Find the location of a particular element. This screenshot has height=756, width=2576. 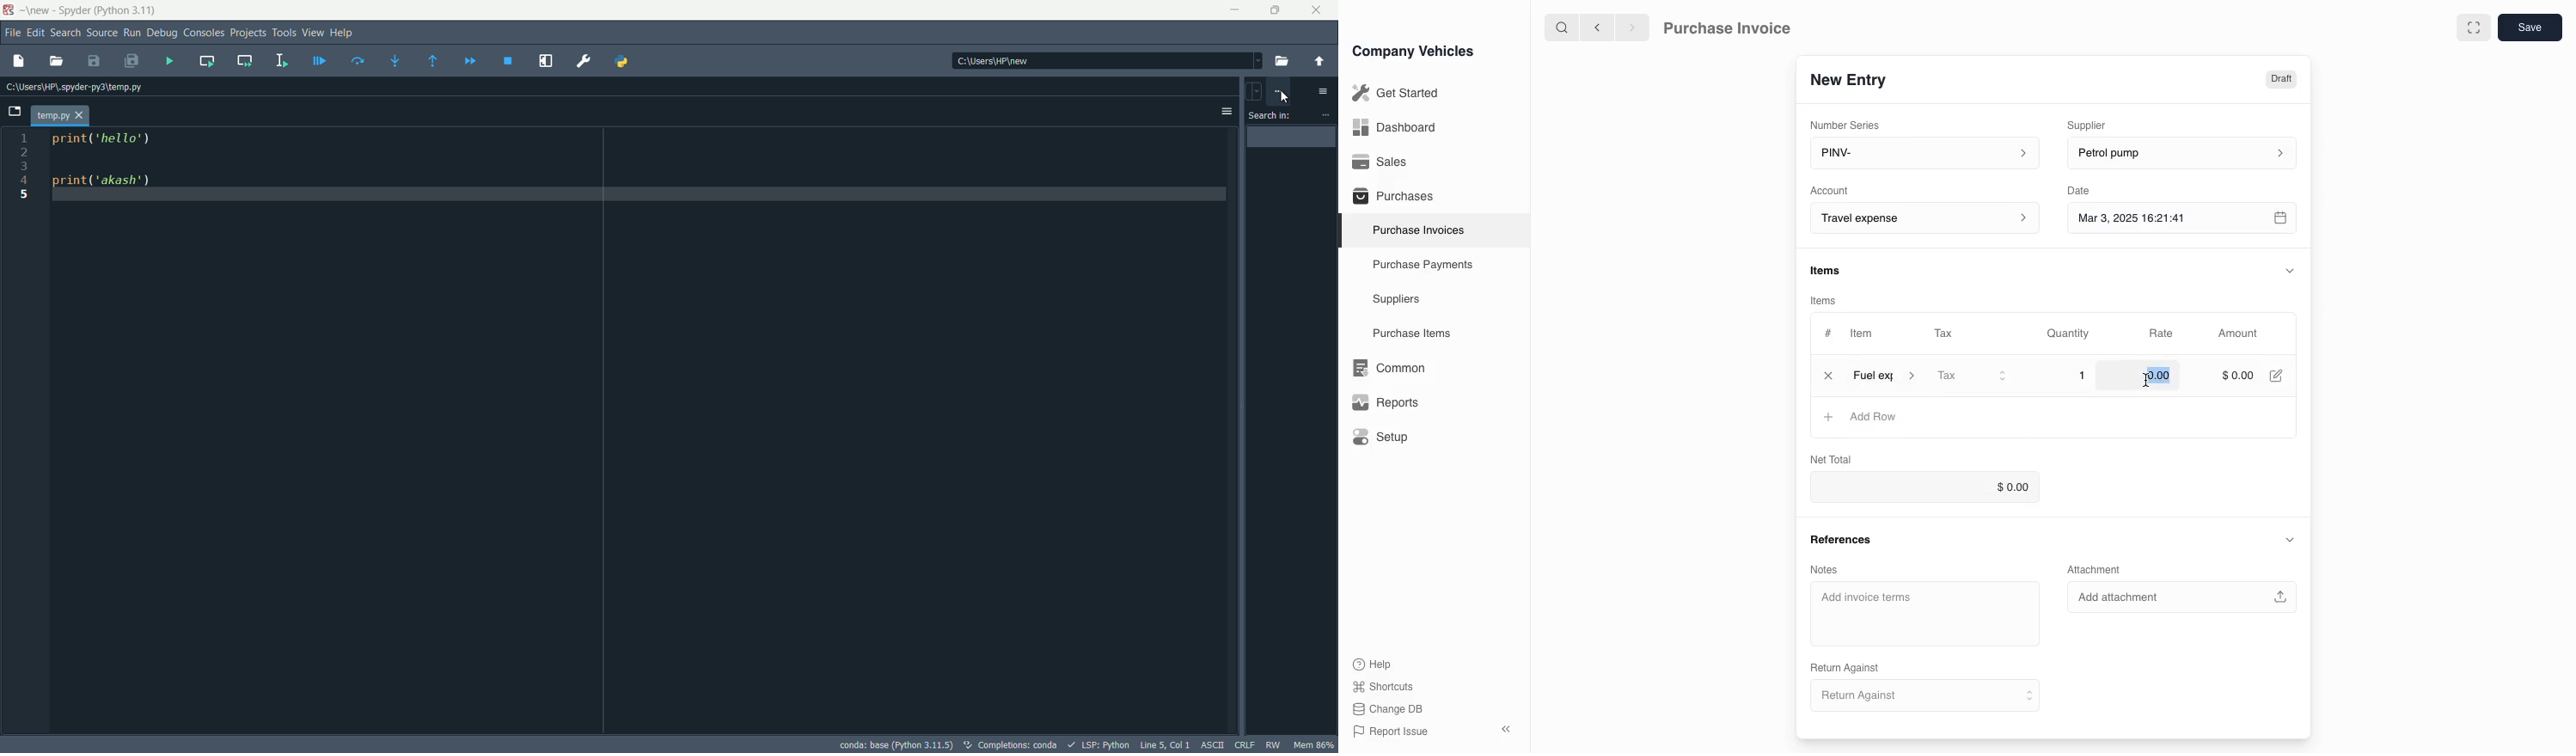

Debug Menu is located at coordinates (161, 34).